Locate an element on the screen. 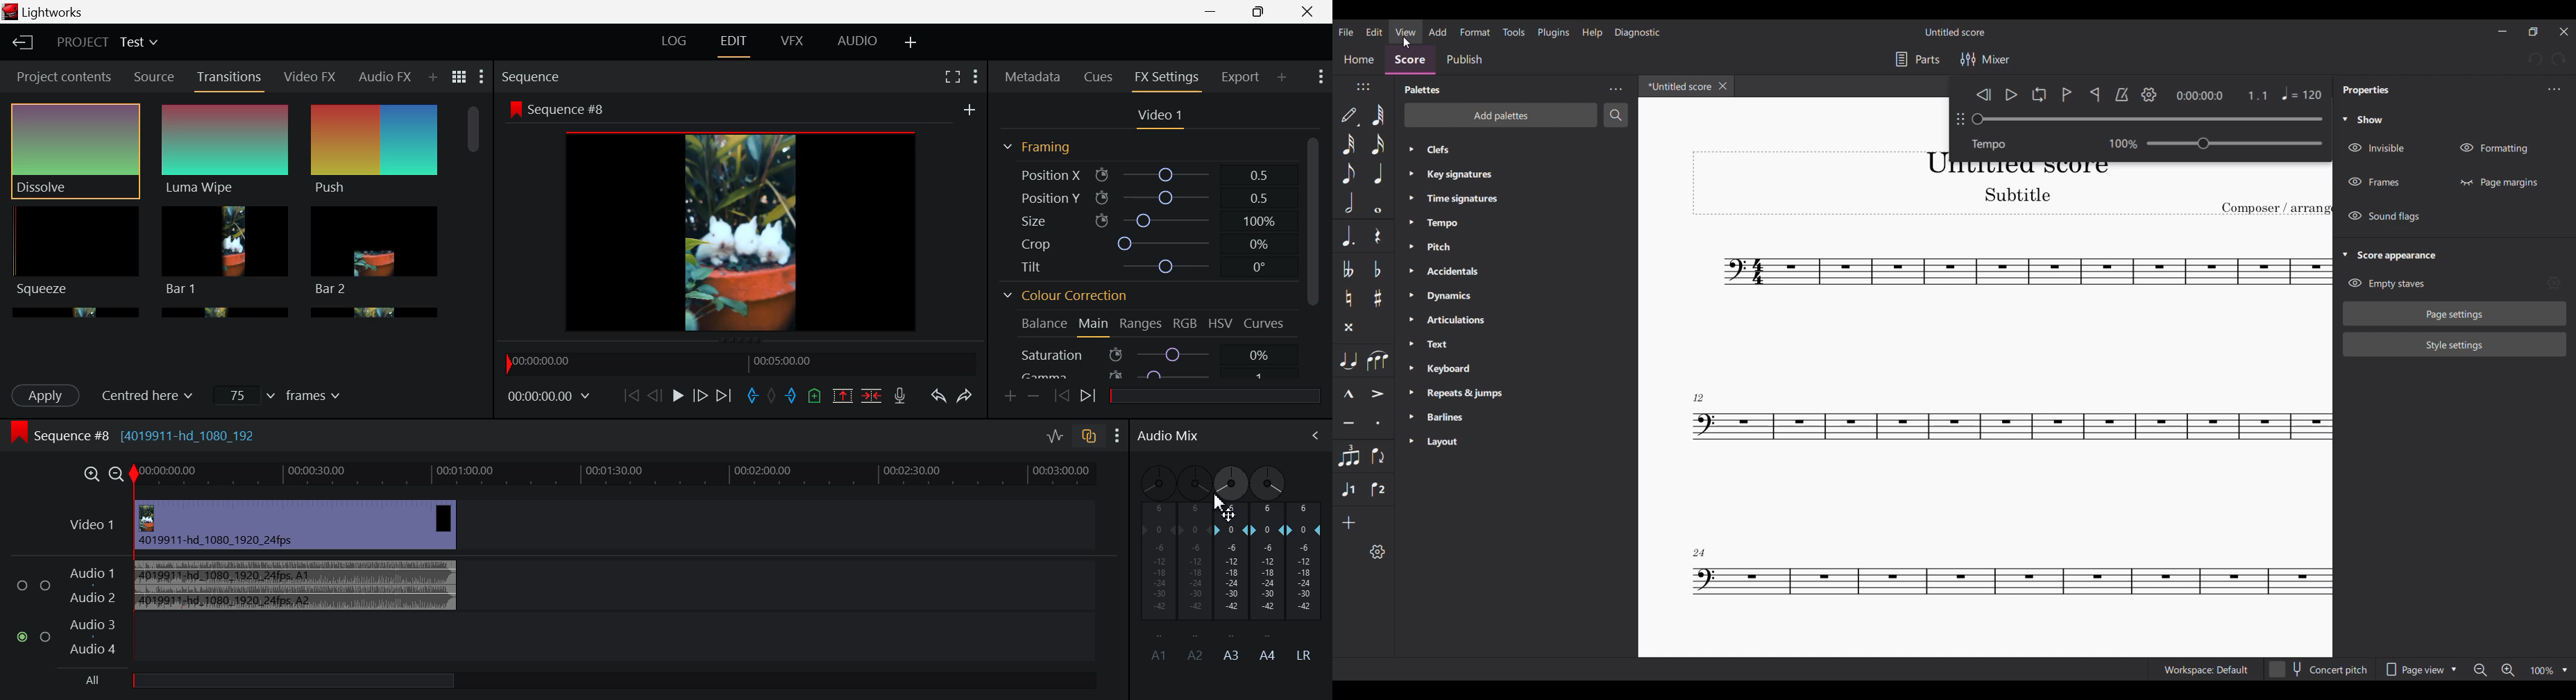 The image size is (2576, 700). Voice 1 is located at coordinates (1349, 489).